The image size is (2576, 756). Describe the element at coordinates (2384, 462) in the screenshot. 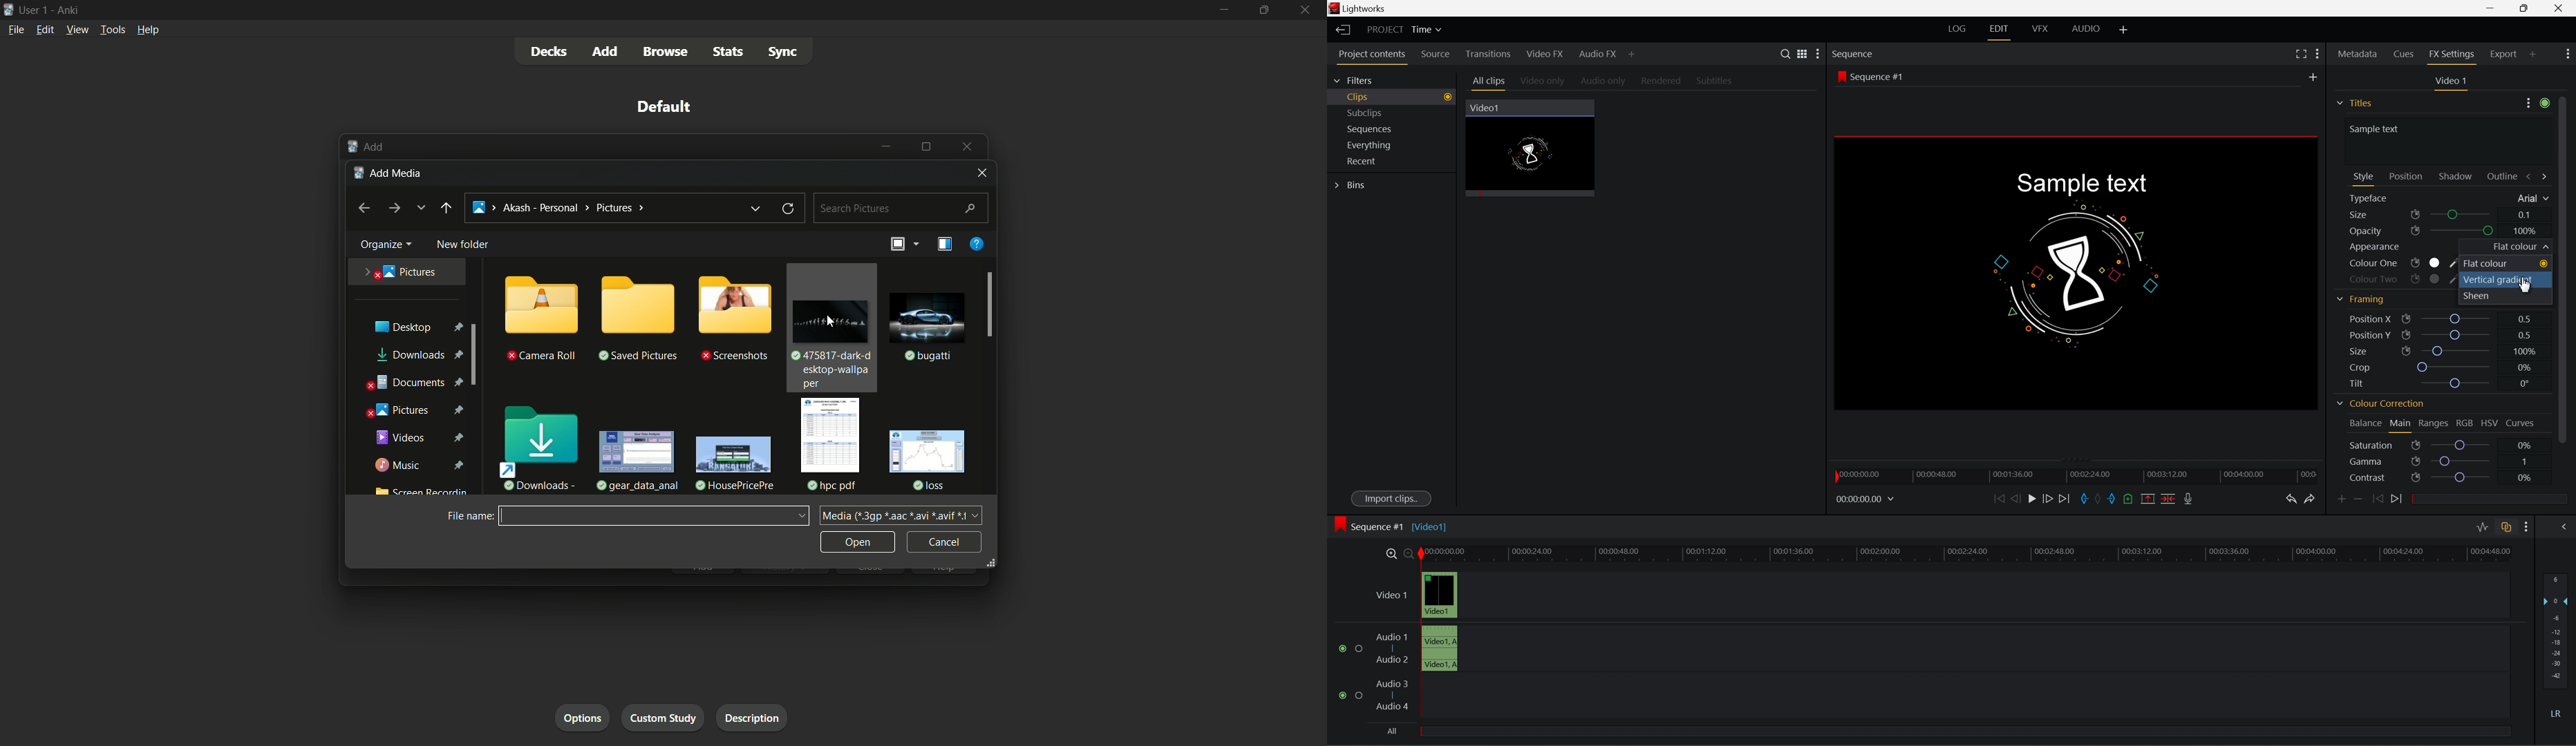

I see `gamma` at that location.